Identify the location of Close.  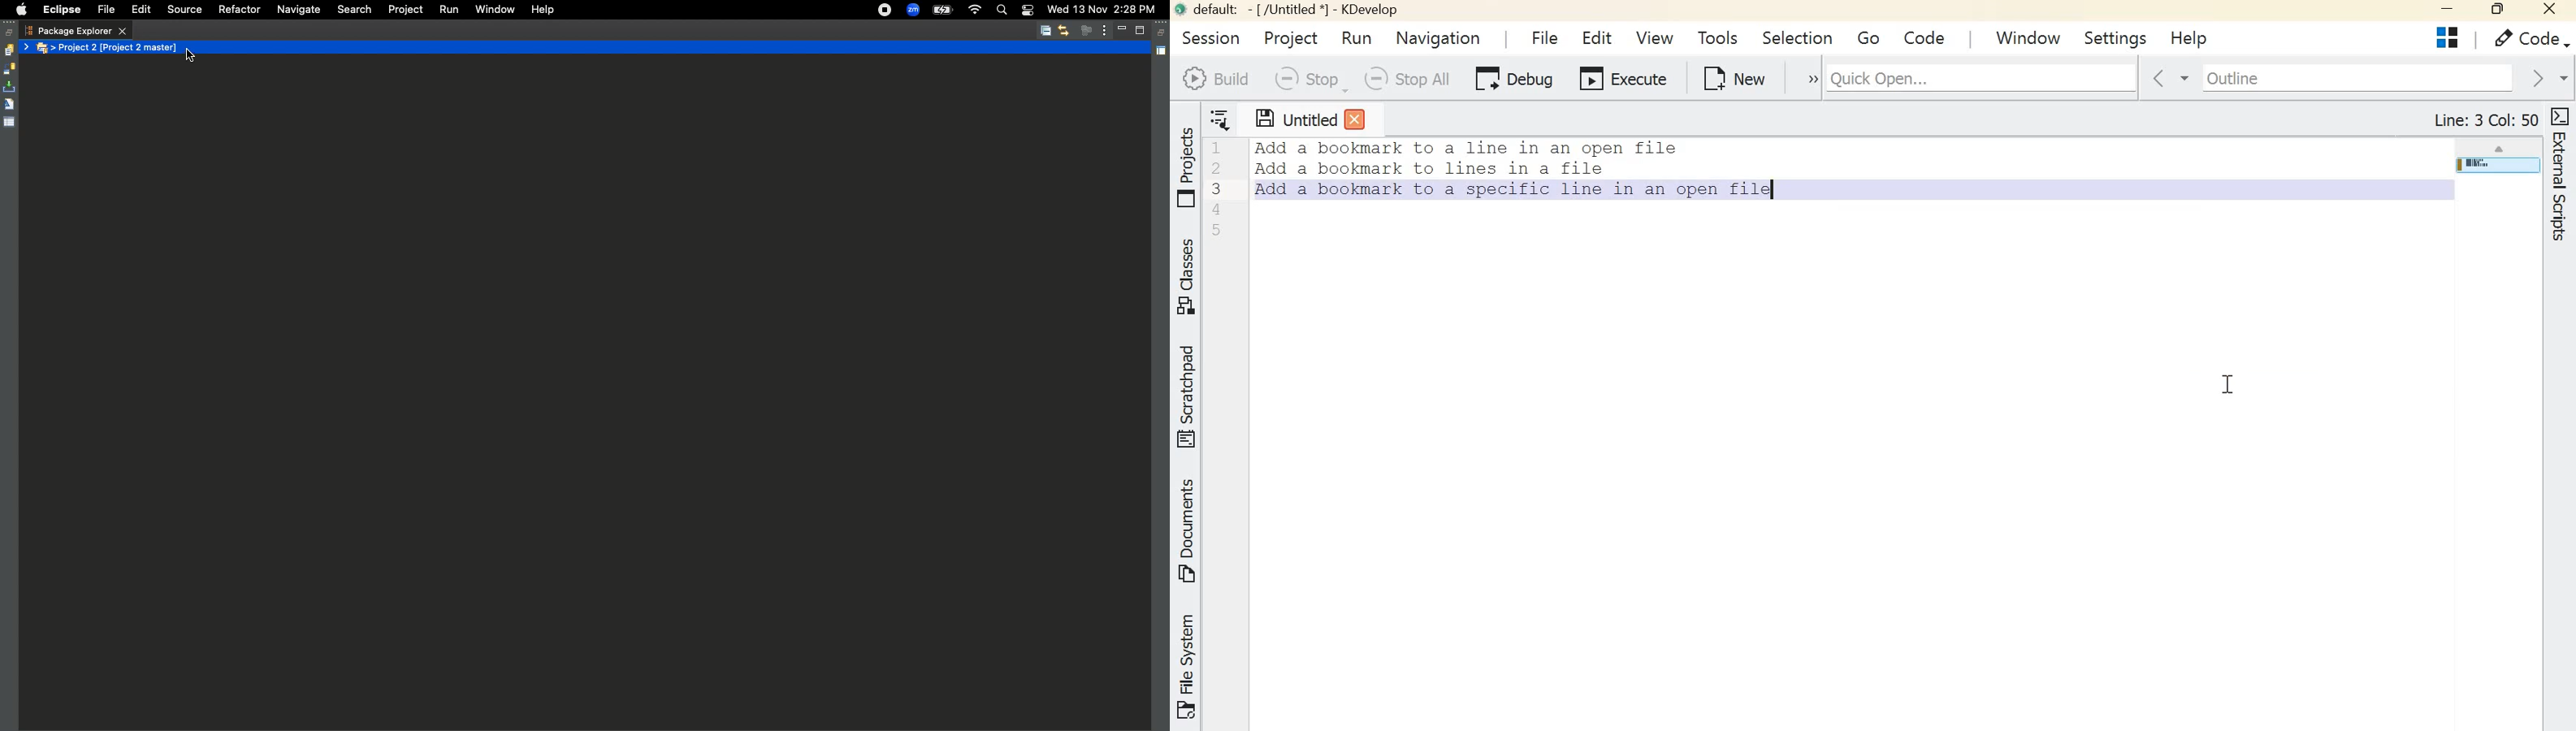
(2551, 11).